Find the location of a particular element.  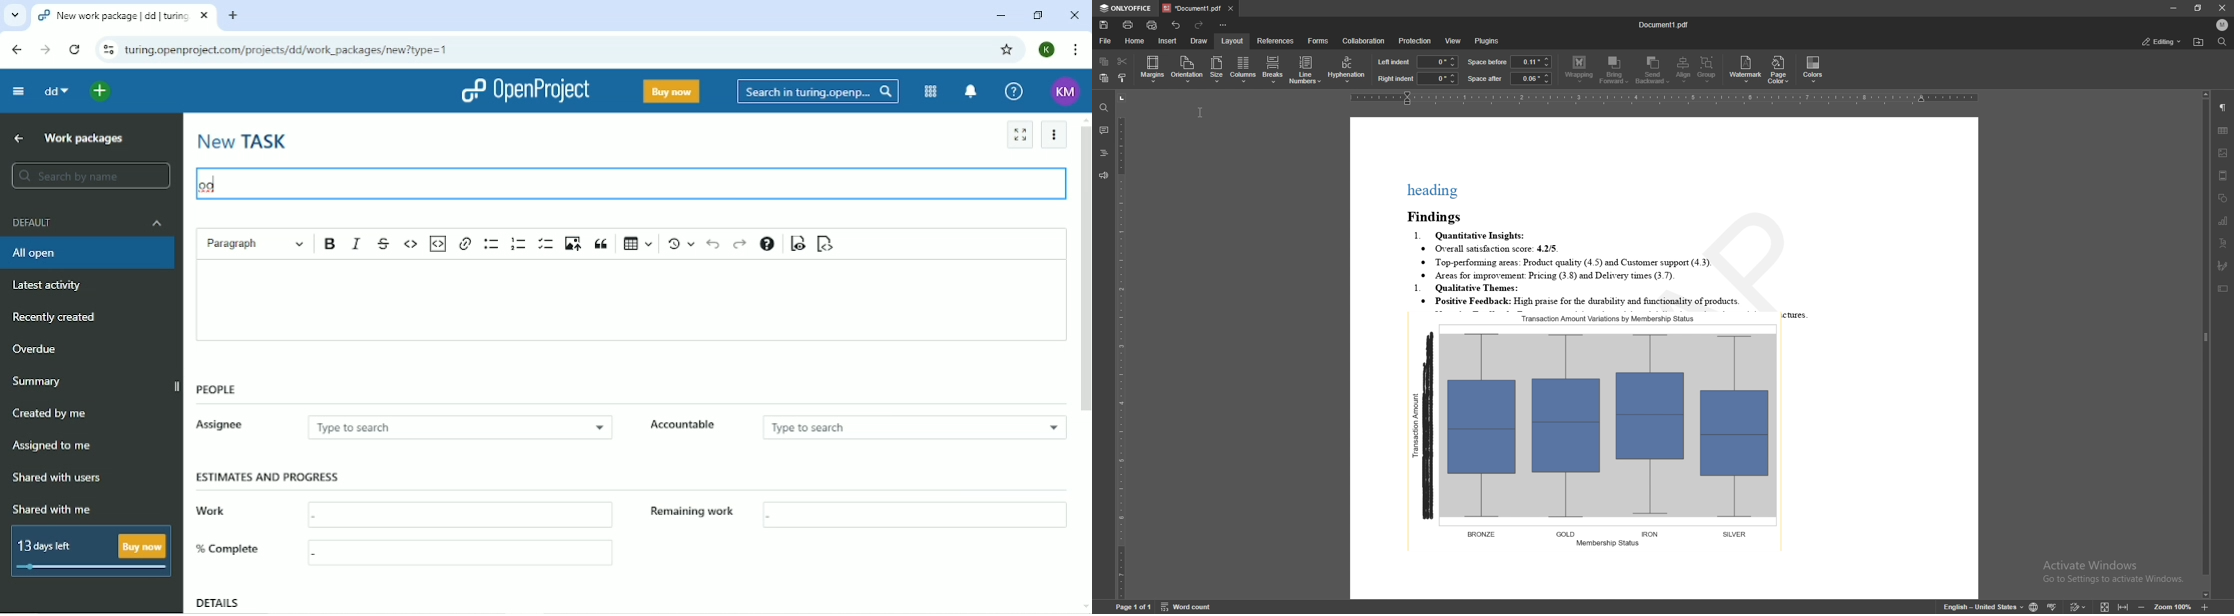

Link is located at coordinates (465, 244).